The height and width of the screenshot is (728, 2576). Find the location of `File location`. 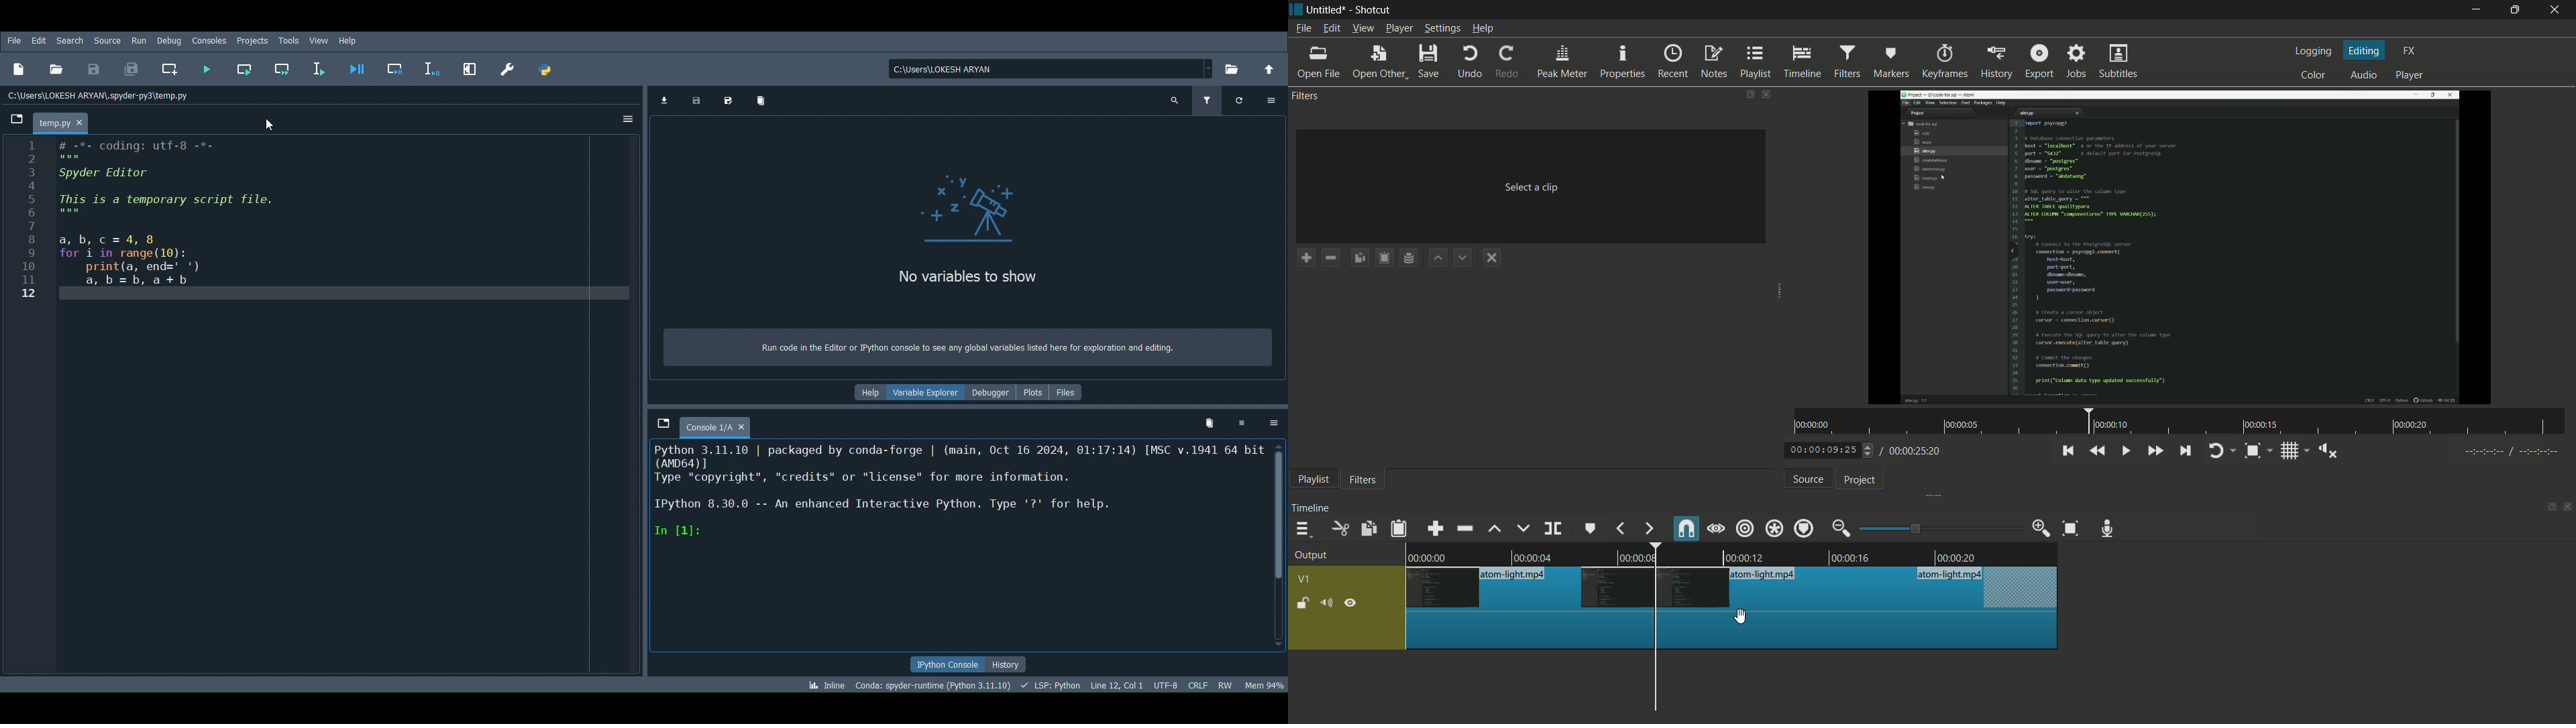

File location is located at coordinates (1053, 69).